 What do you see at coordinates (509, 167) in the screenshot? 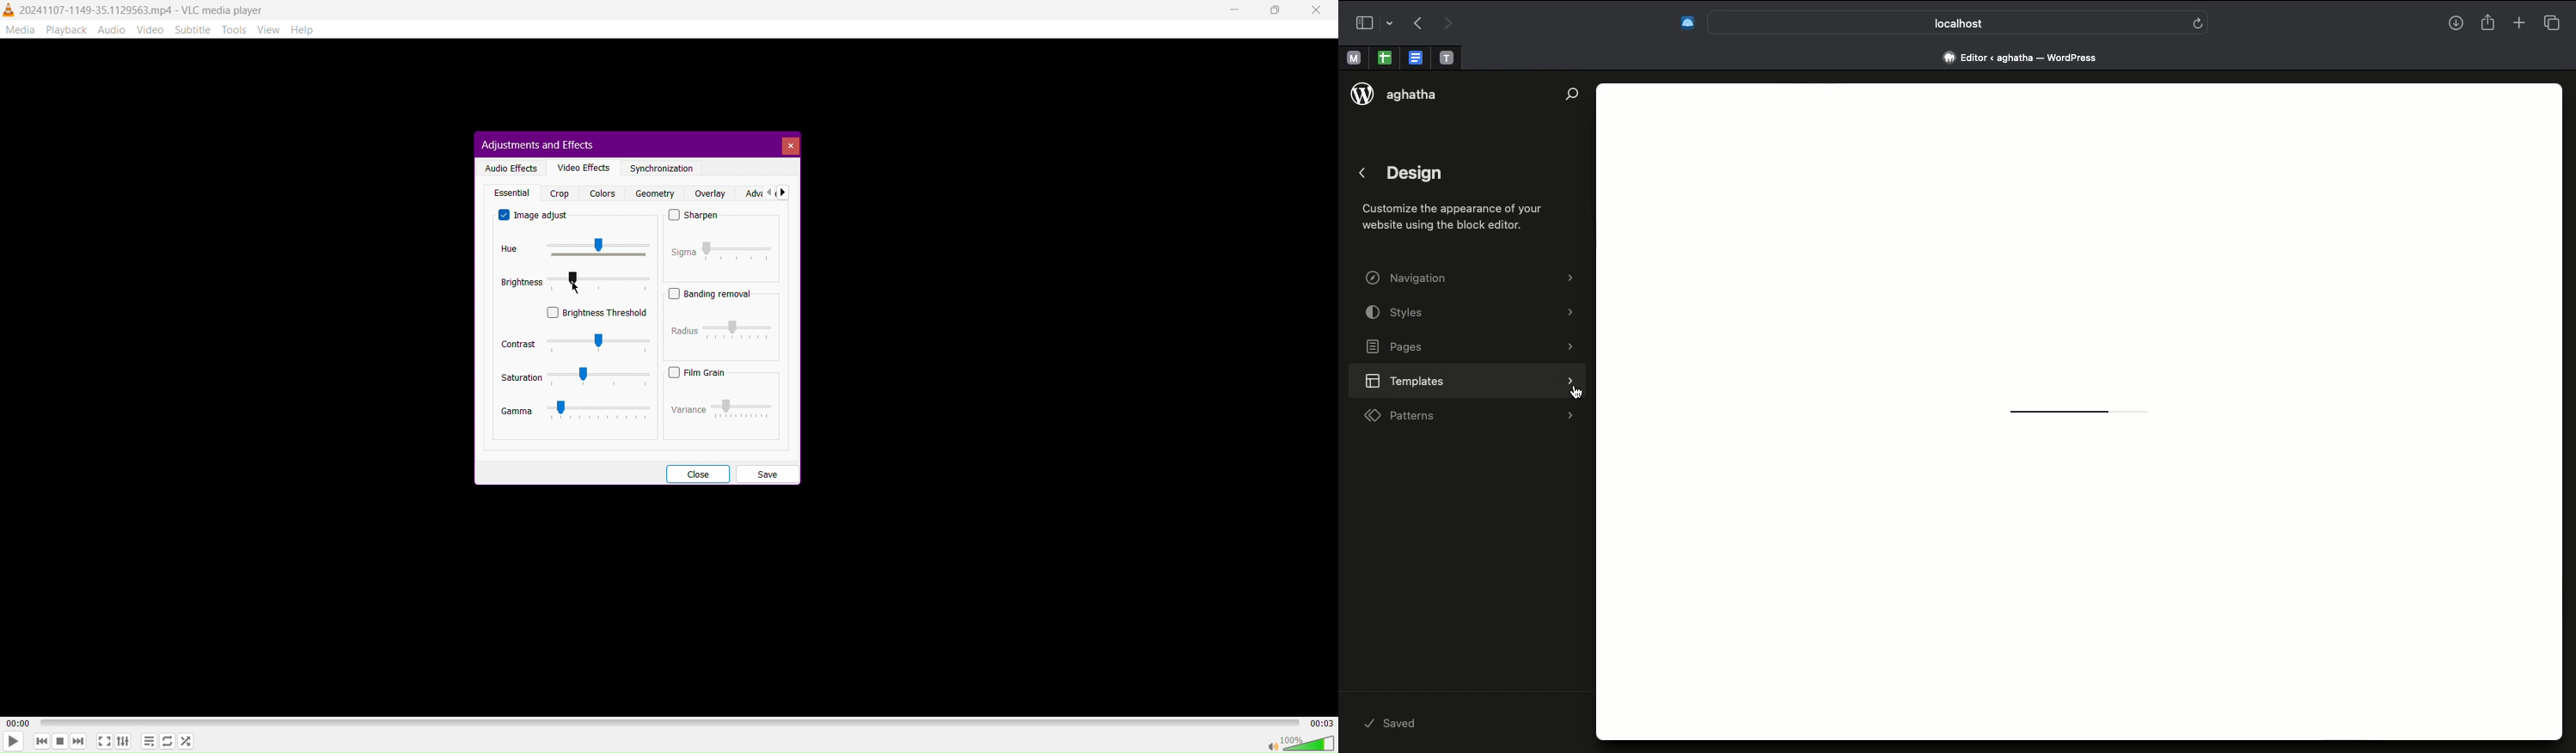
I see `Audio Effects` at bounding box center [509, 167].